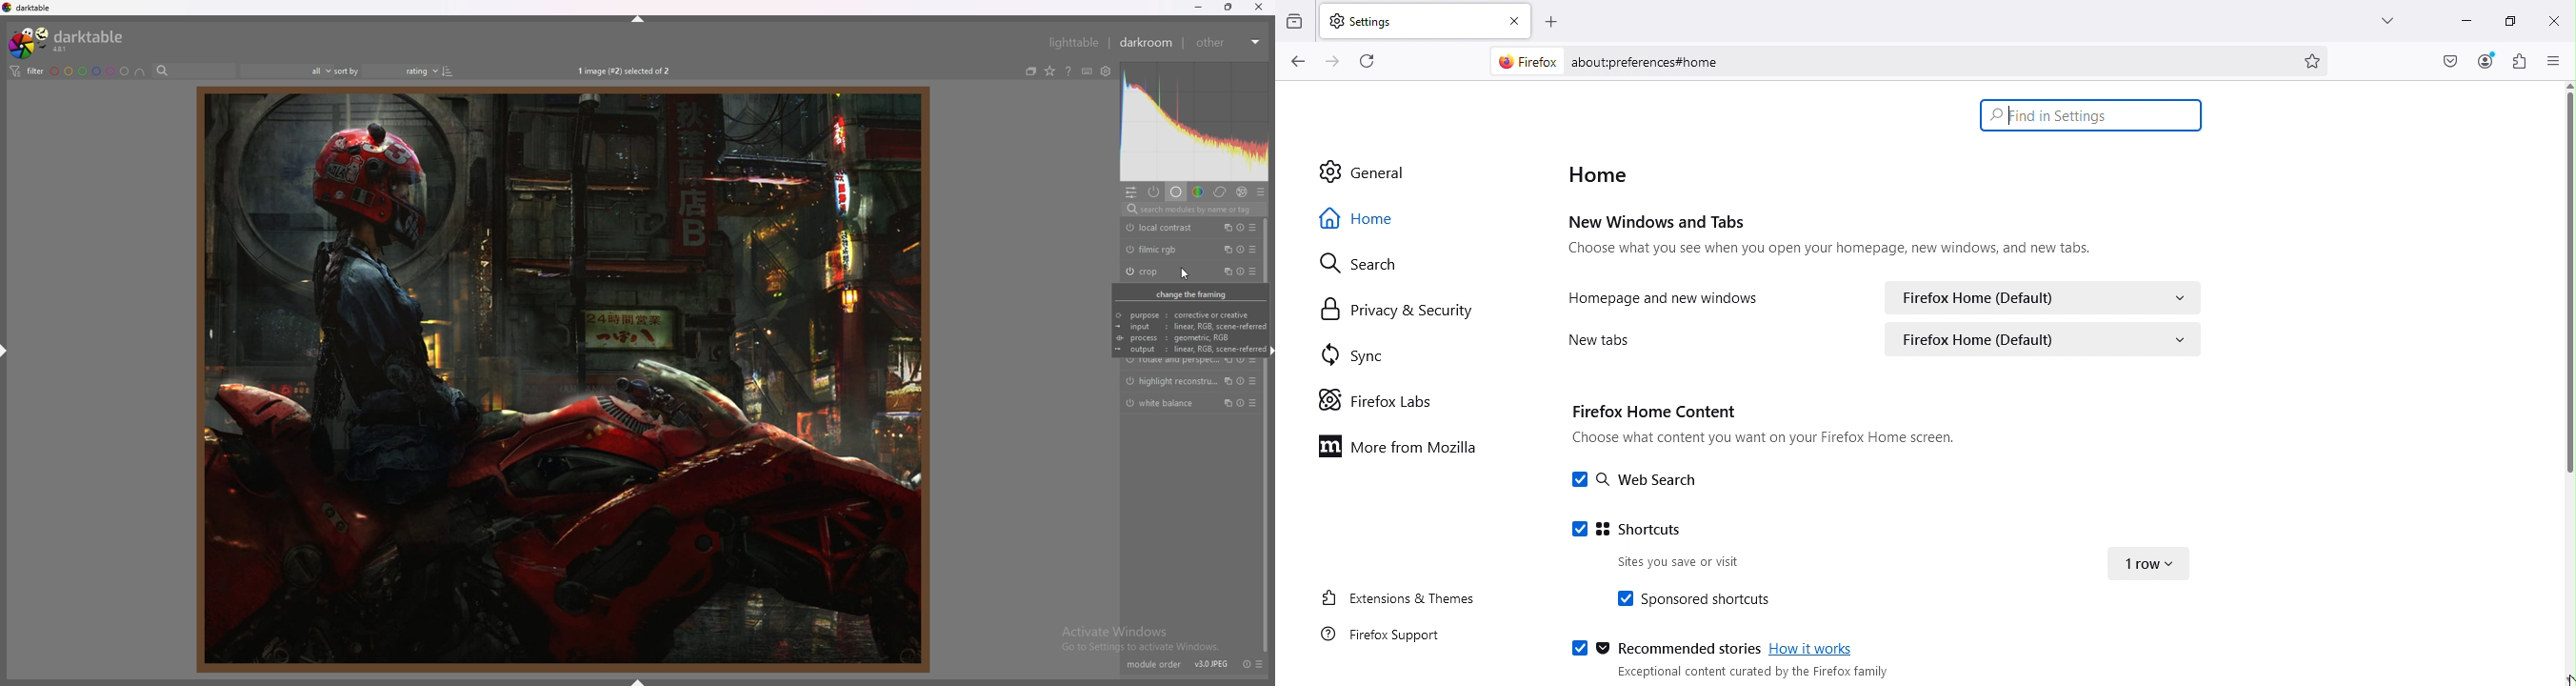 The width and height of the screenshot is (2576, 700). I want to click on reset, so click(1242, 227).